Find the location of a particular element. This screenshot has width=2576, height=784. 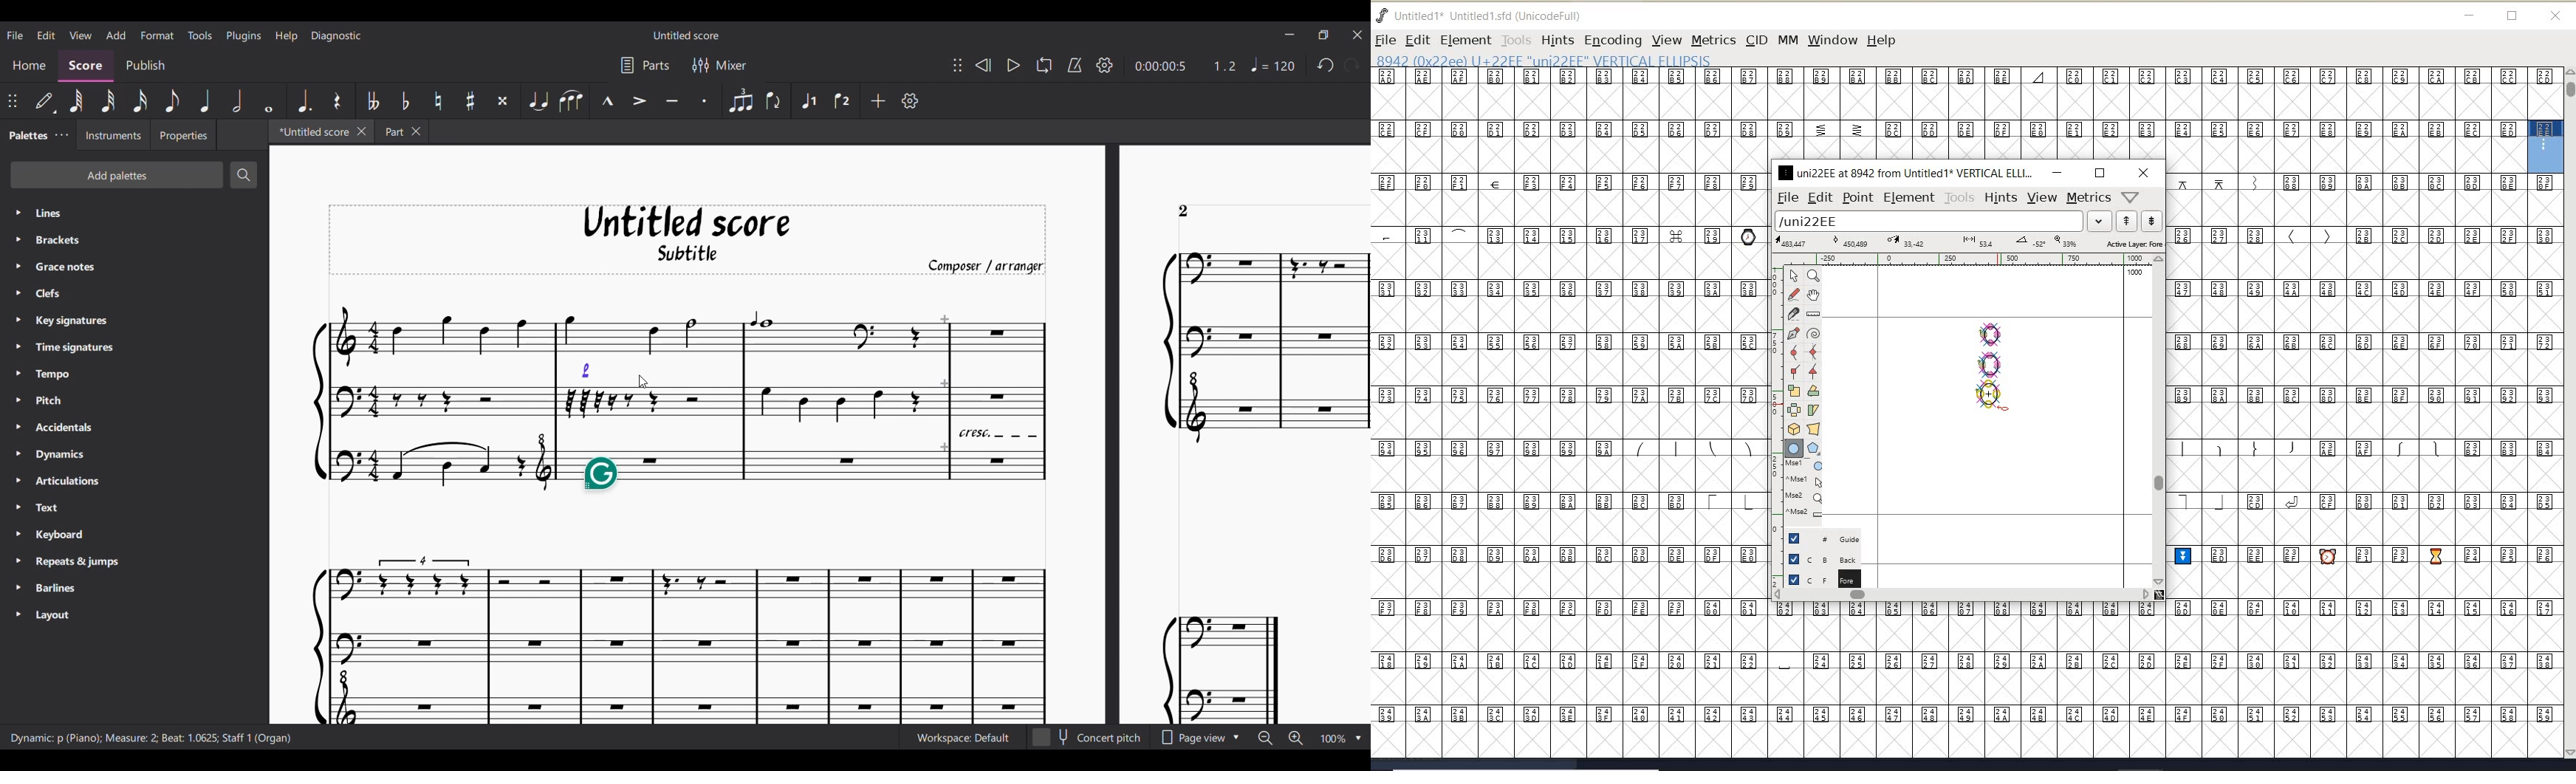

Zoom in is located at coordinates (1296, 738).